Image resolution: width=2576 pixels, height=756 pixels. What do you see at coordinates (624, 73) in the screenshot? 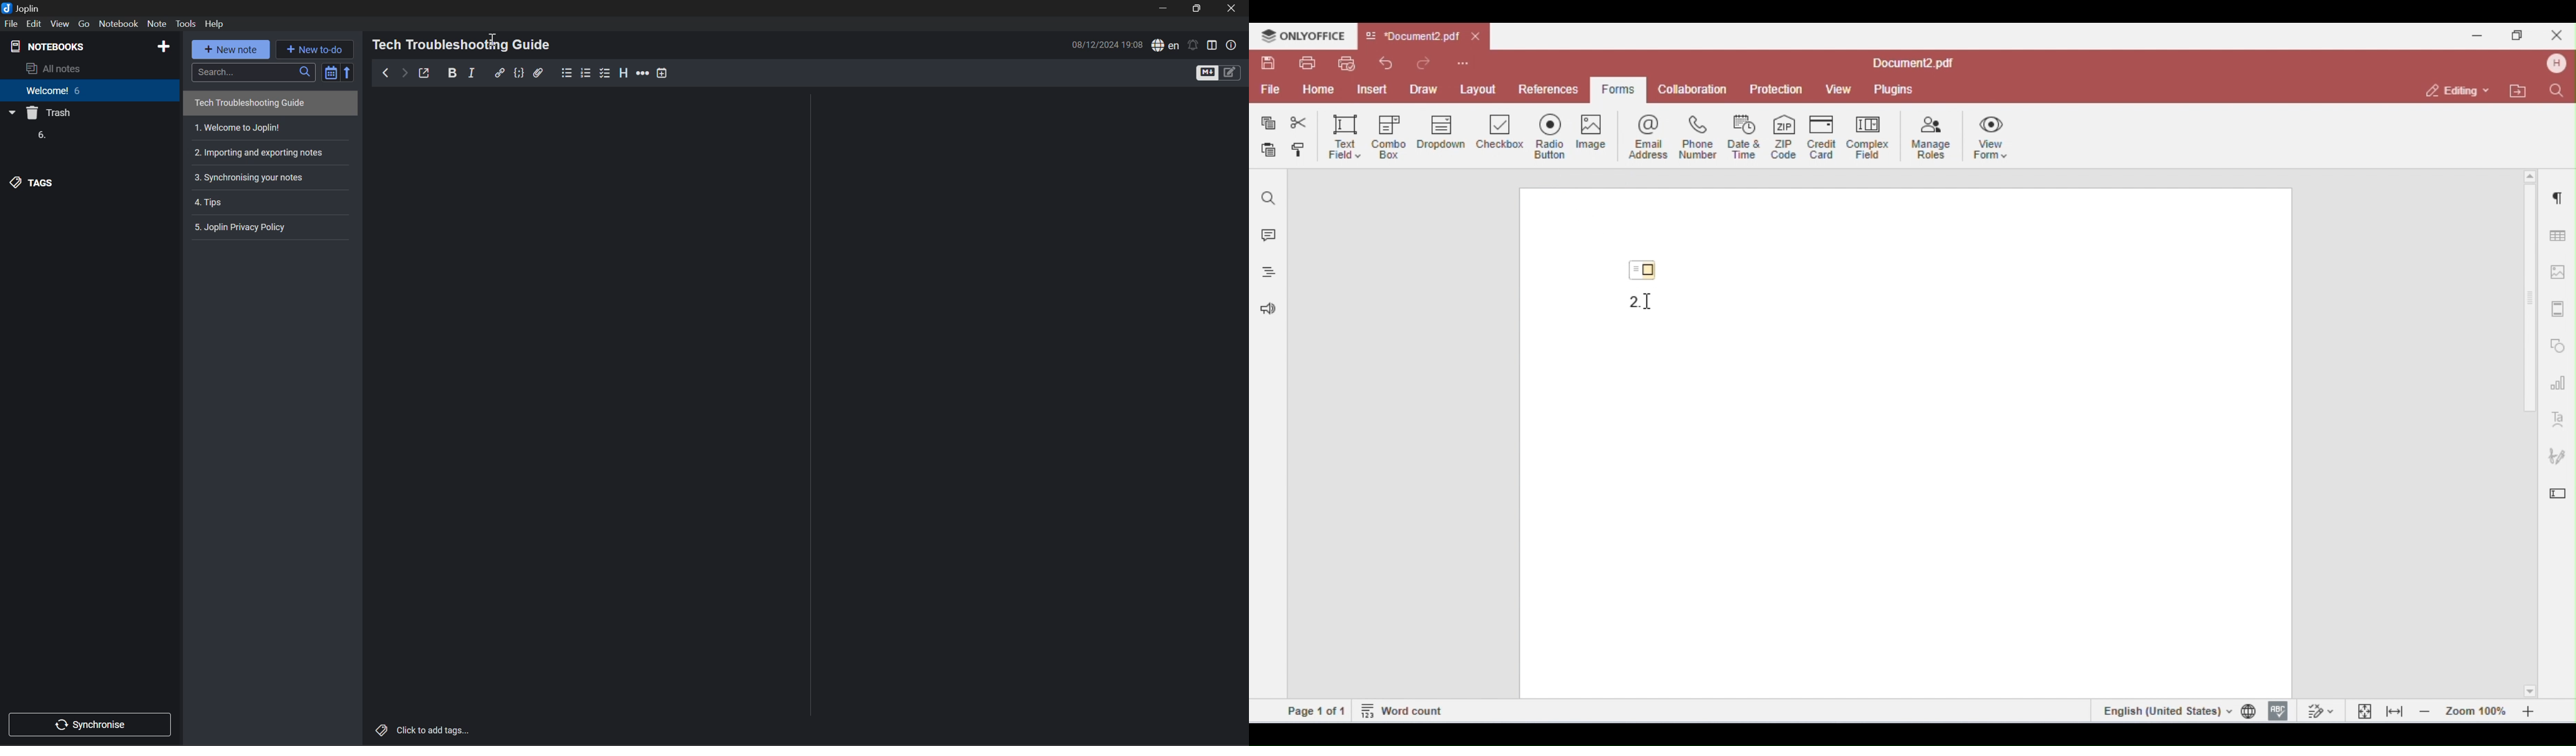
I see `Heading` at bounding box center [624, 73].